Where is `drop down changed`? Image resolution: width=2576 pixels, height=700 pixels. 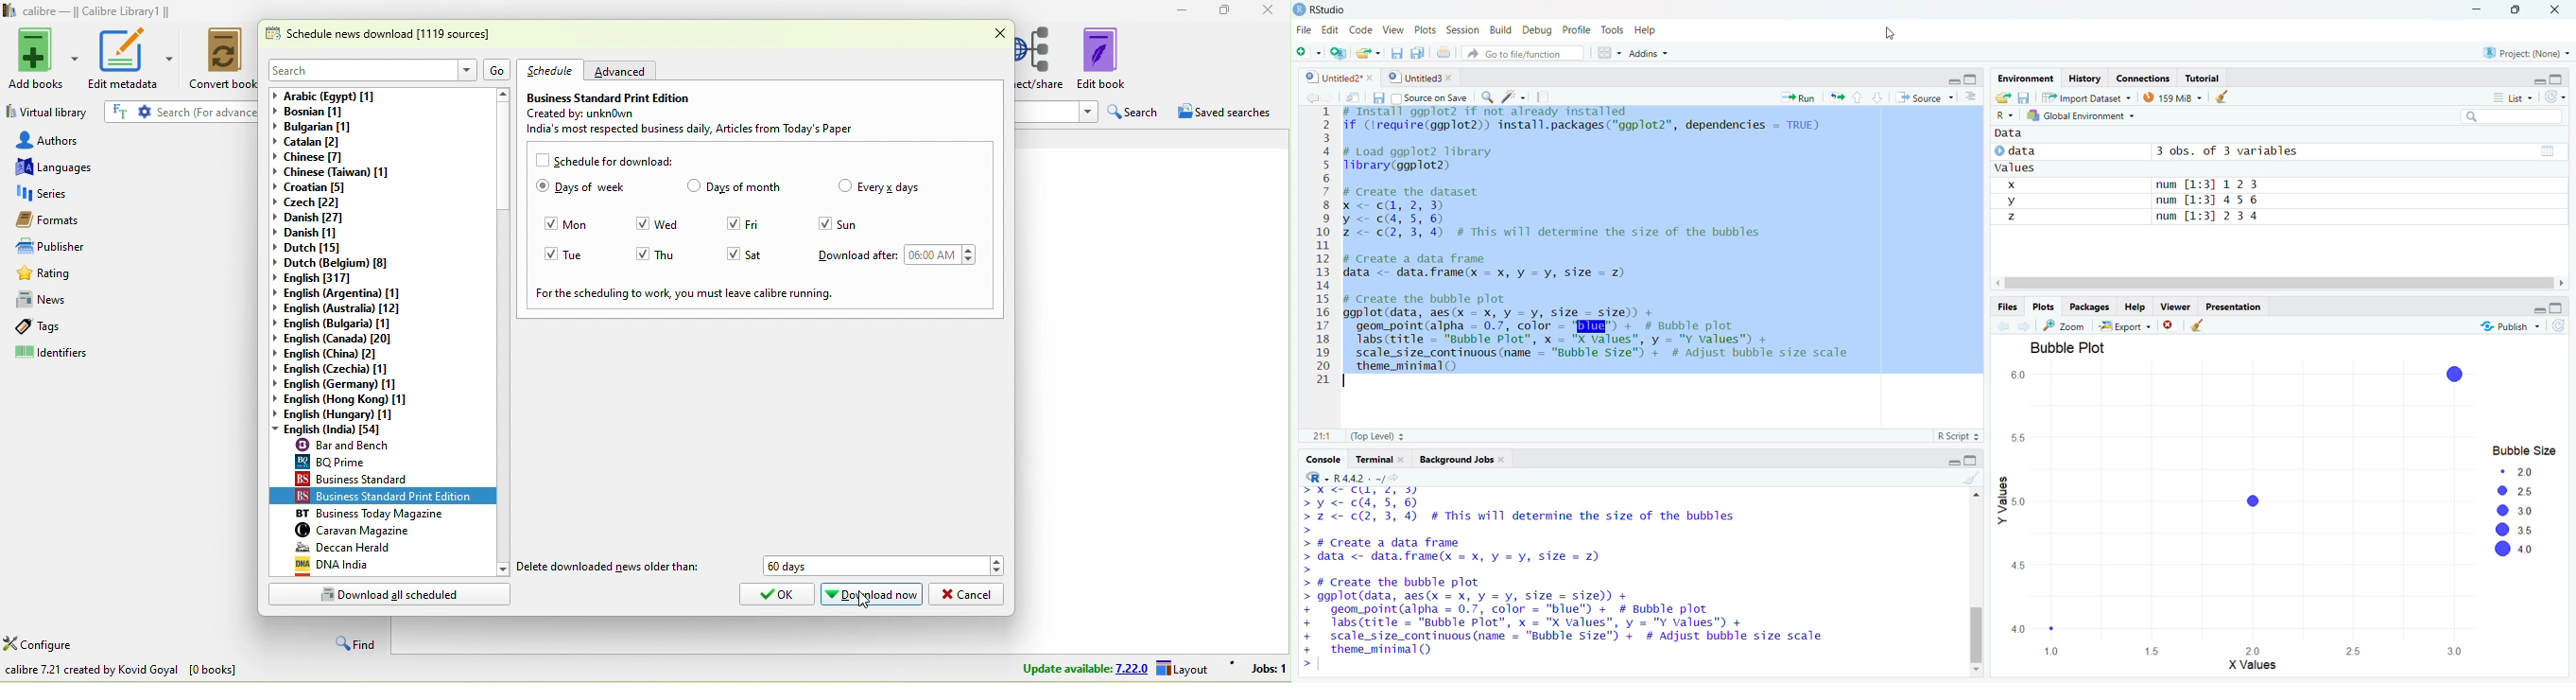 drop down changed is located at coordinates (274, 429).